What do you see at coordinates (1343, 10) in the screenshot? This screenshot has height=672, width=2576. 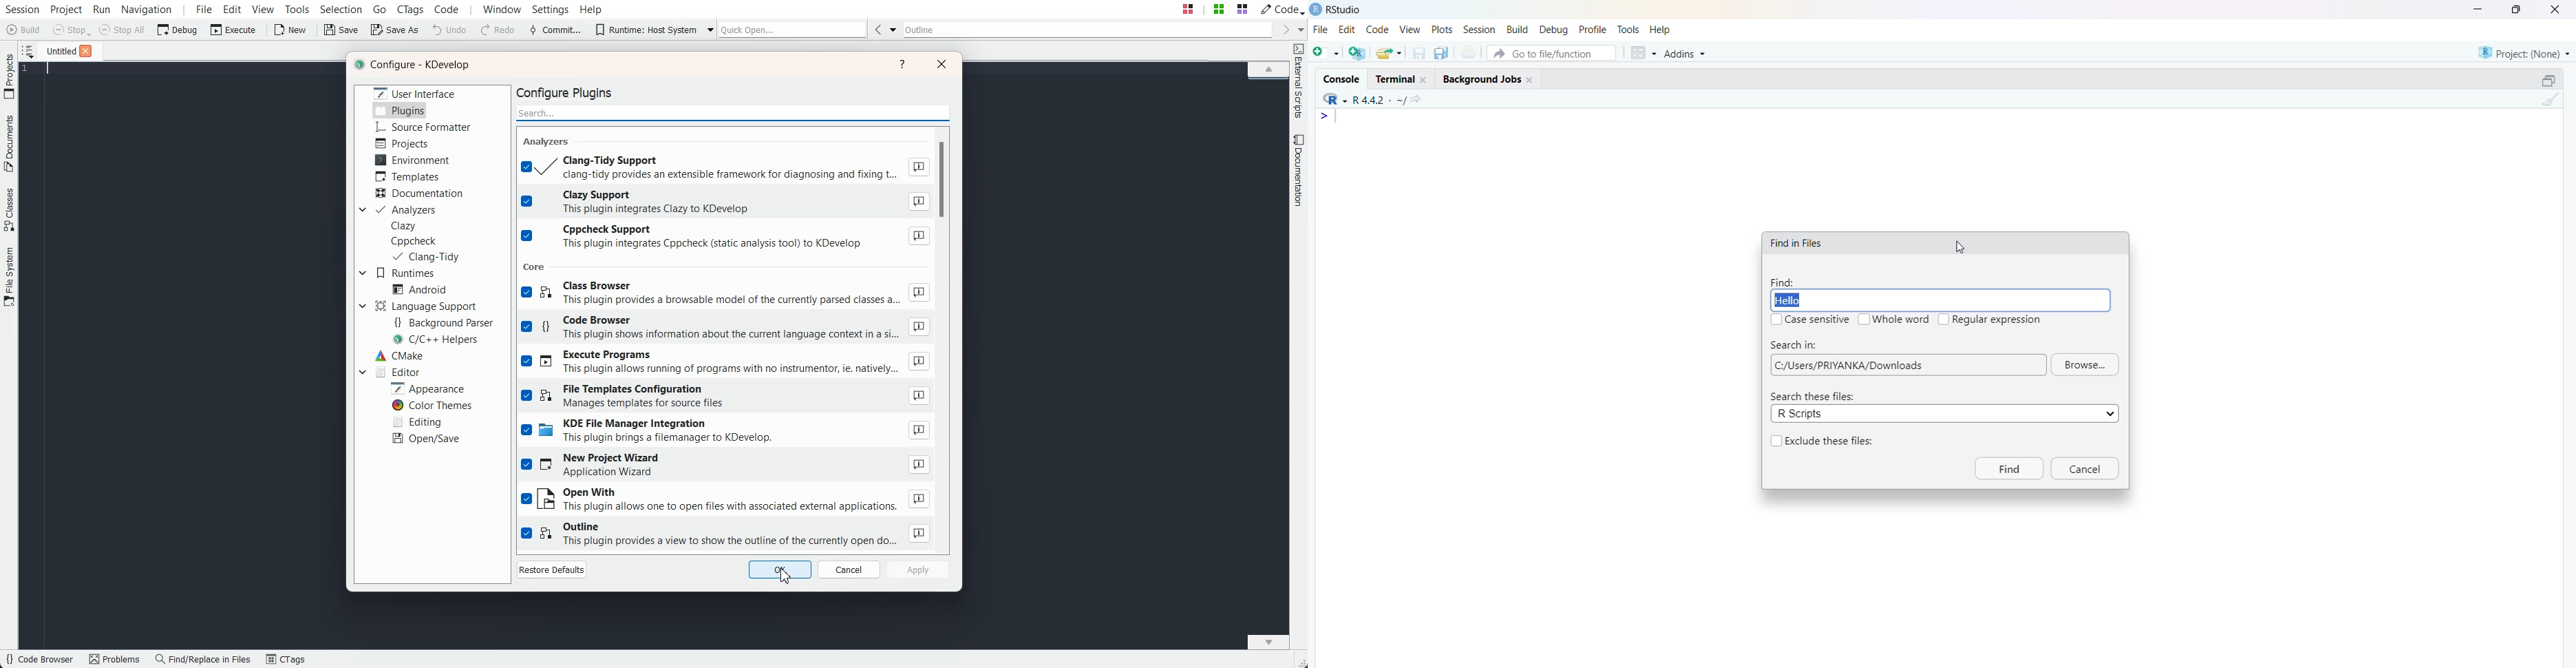 I see `RStudio` at bounding box center [1343, 10].